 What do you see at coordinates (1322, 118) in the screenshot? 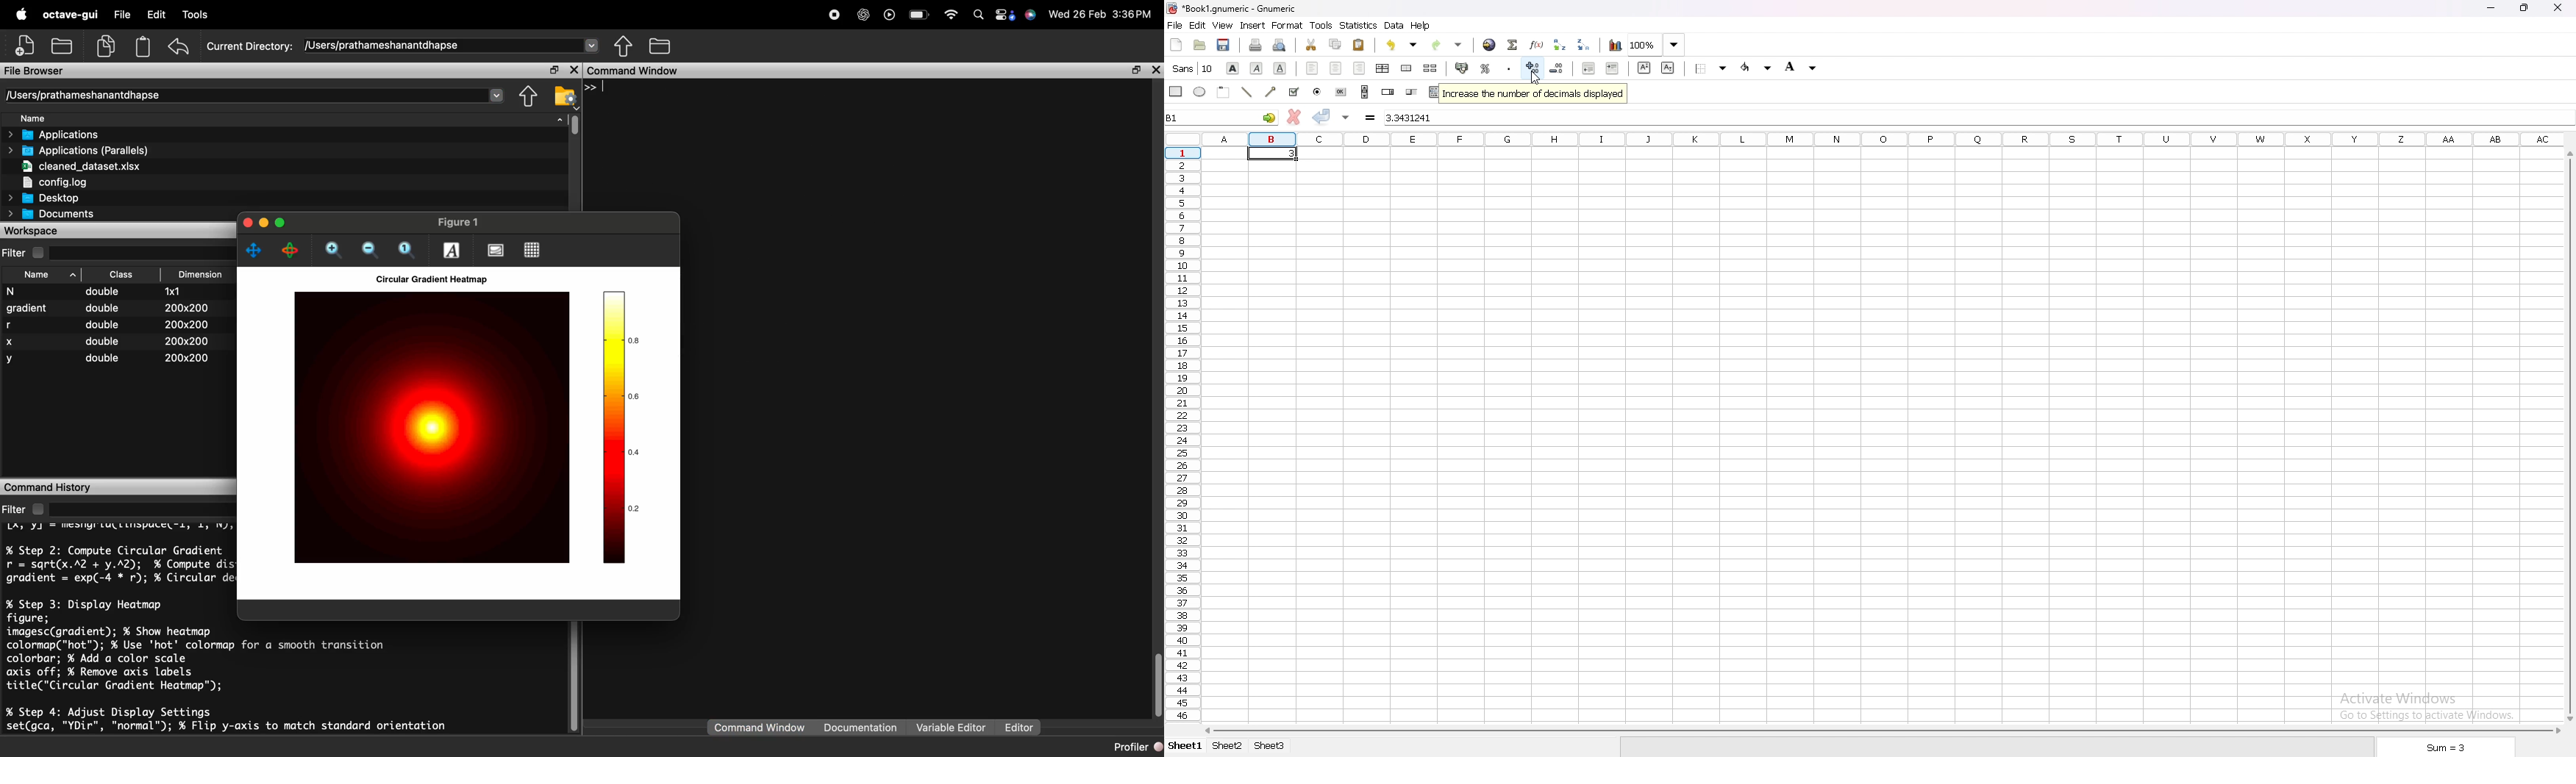
I see `accept changes` at bounding box center [1322, 118].